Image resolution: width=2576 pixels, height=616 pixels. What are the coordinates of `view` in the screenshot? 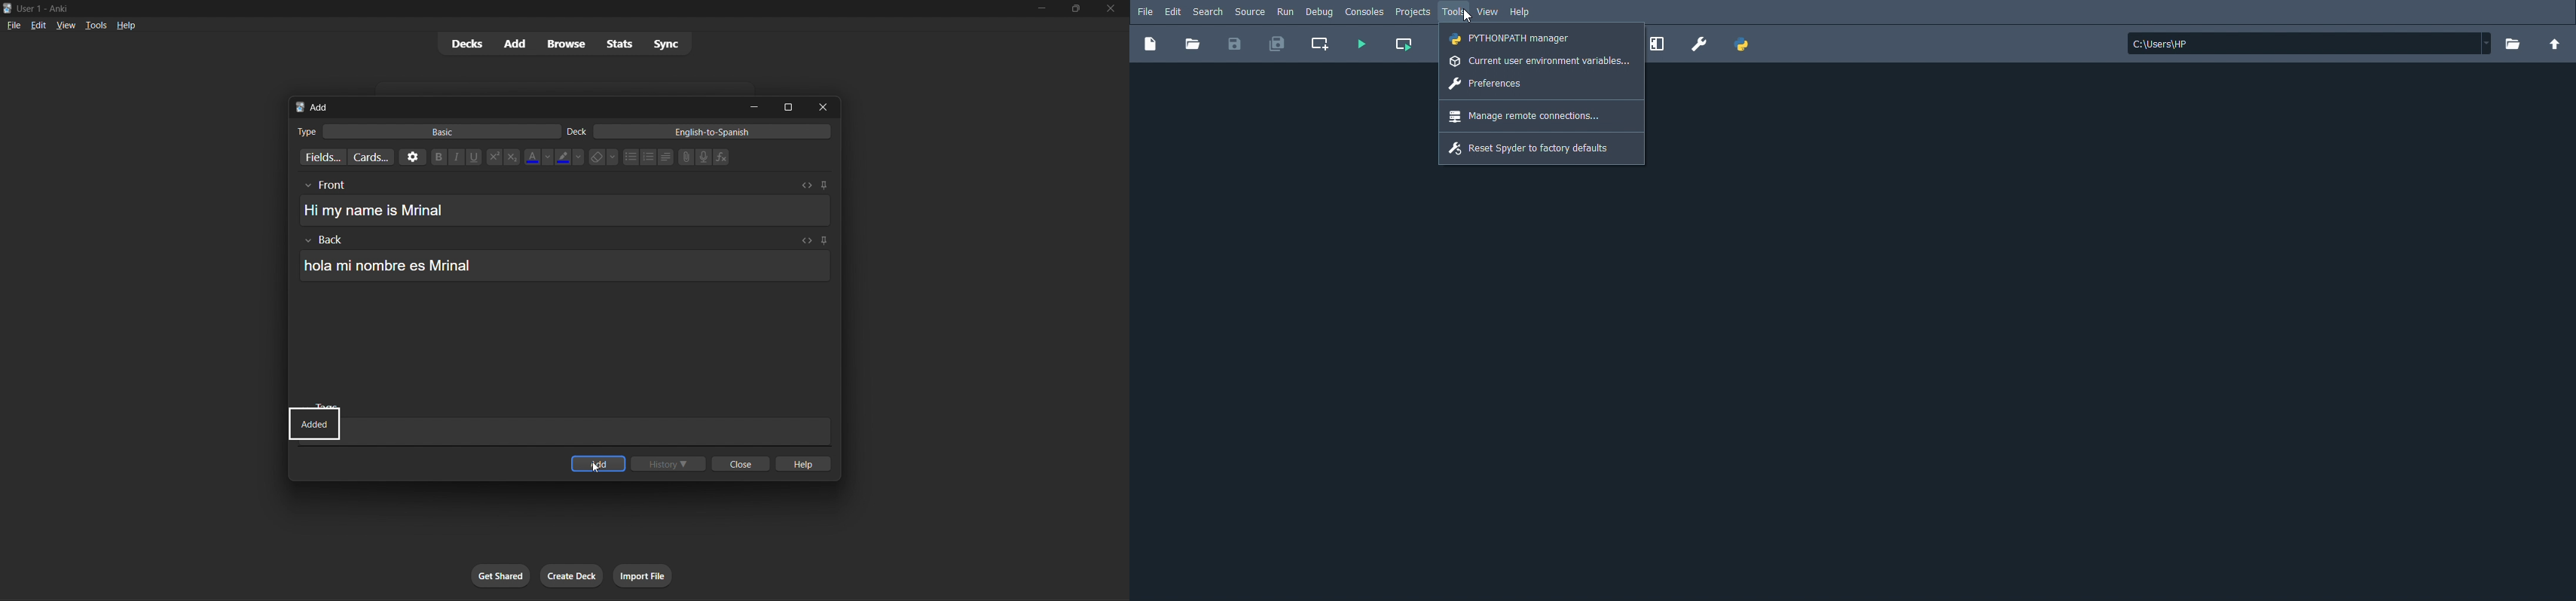 It's located at (61, 24).